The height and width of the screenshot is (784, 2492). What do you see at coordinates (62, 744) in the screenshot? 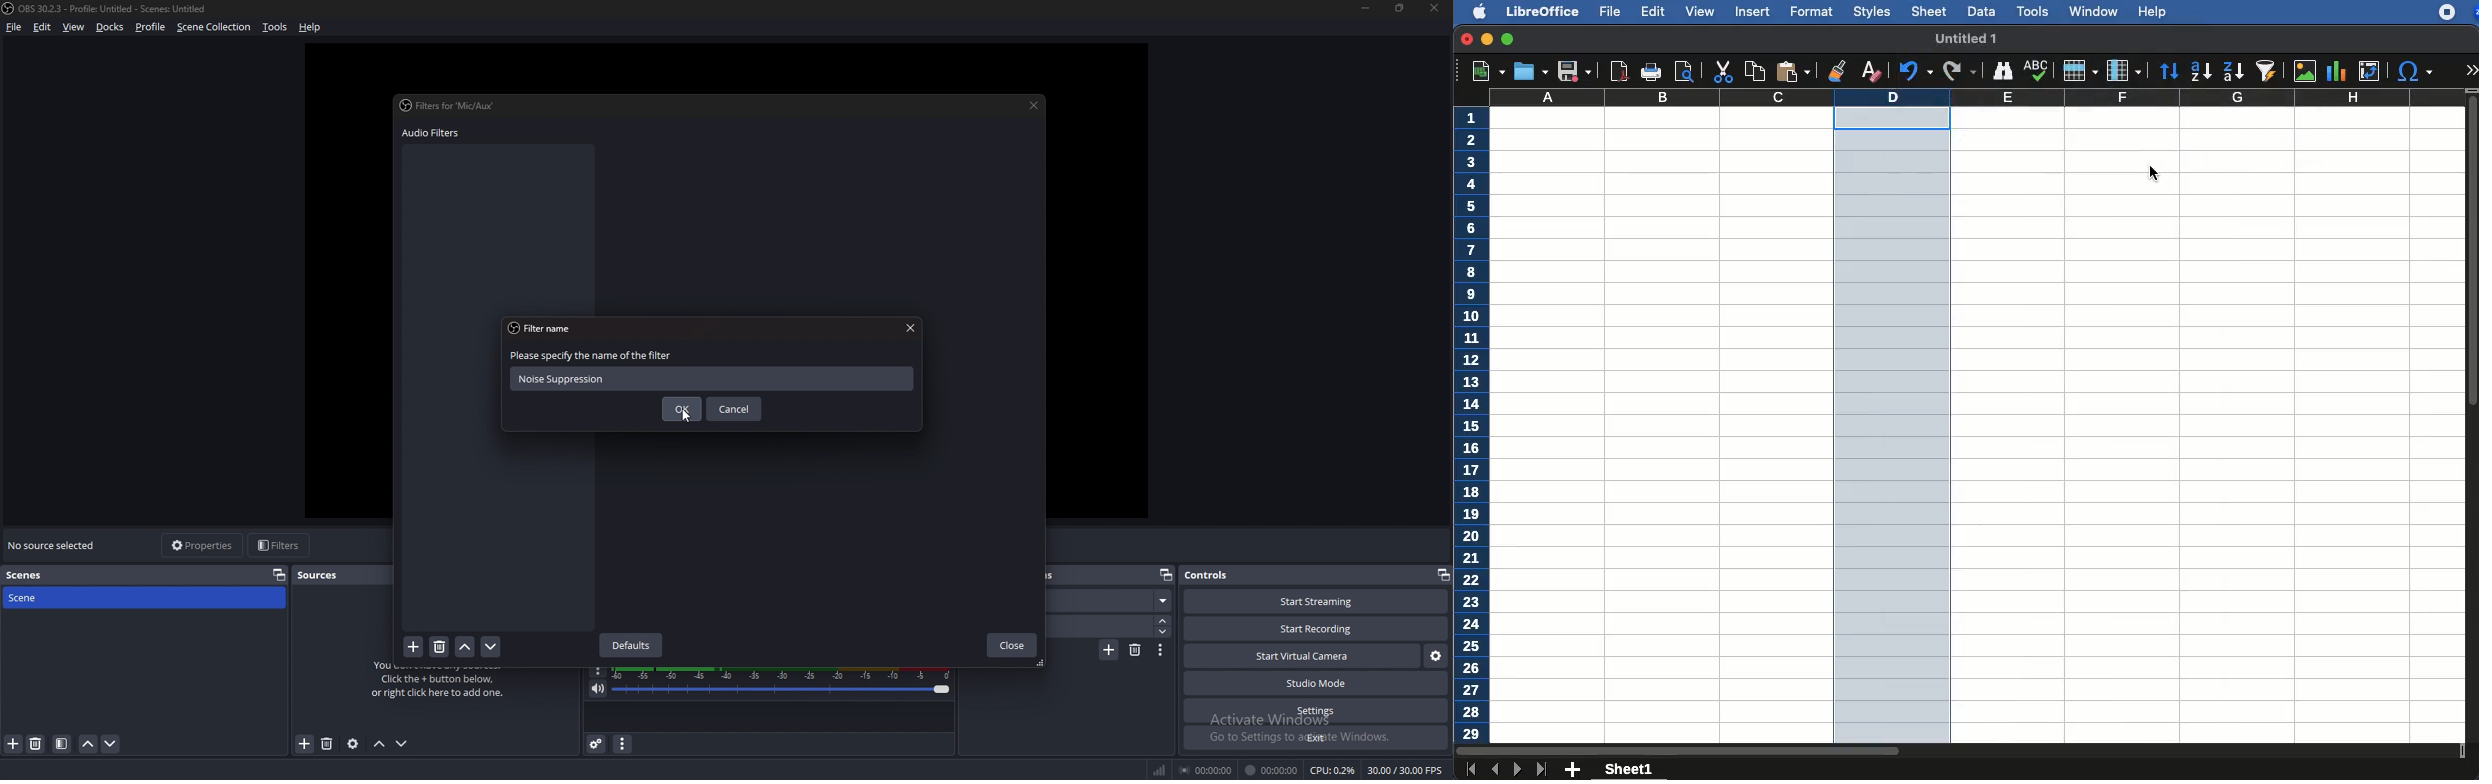
I see `filter` at bounding box center [62, 744].